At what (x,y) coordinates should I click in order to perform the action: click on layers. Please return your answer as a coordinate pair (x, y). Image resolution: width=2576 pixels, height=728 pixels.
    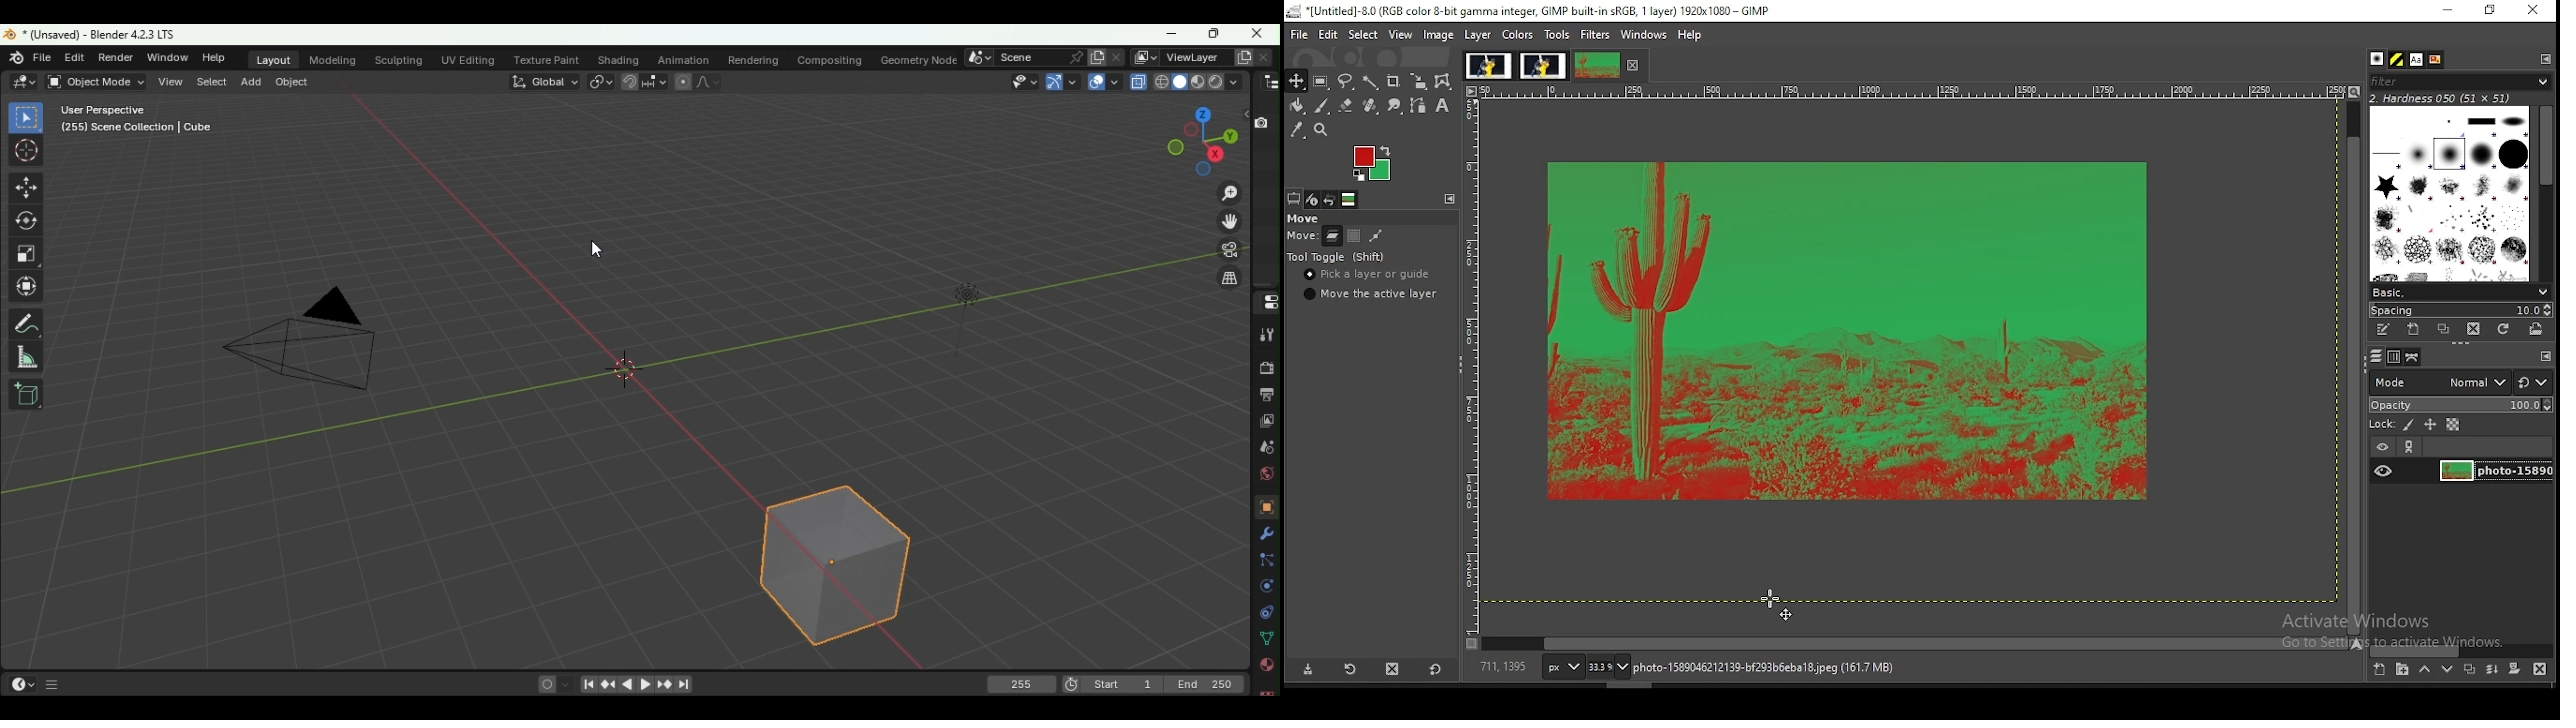
    Looking at the image, I should click on (2376, 357).